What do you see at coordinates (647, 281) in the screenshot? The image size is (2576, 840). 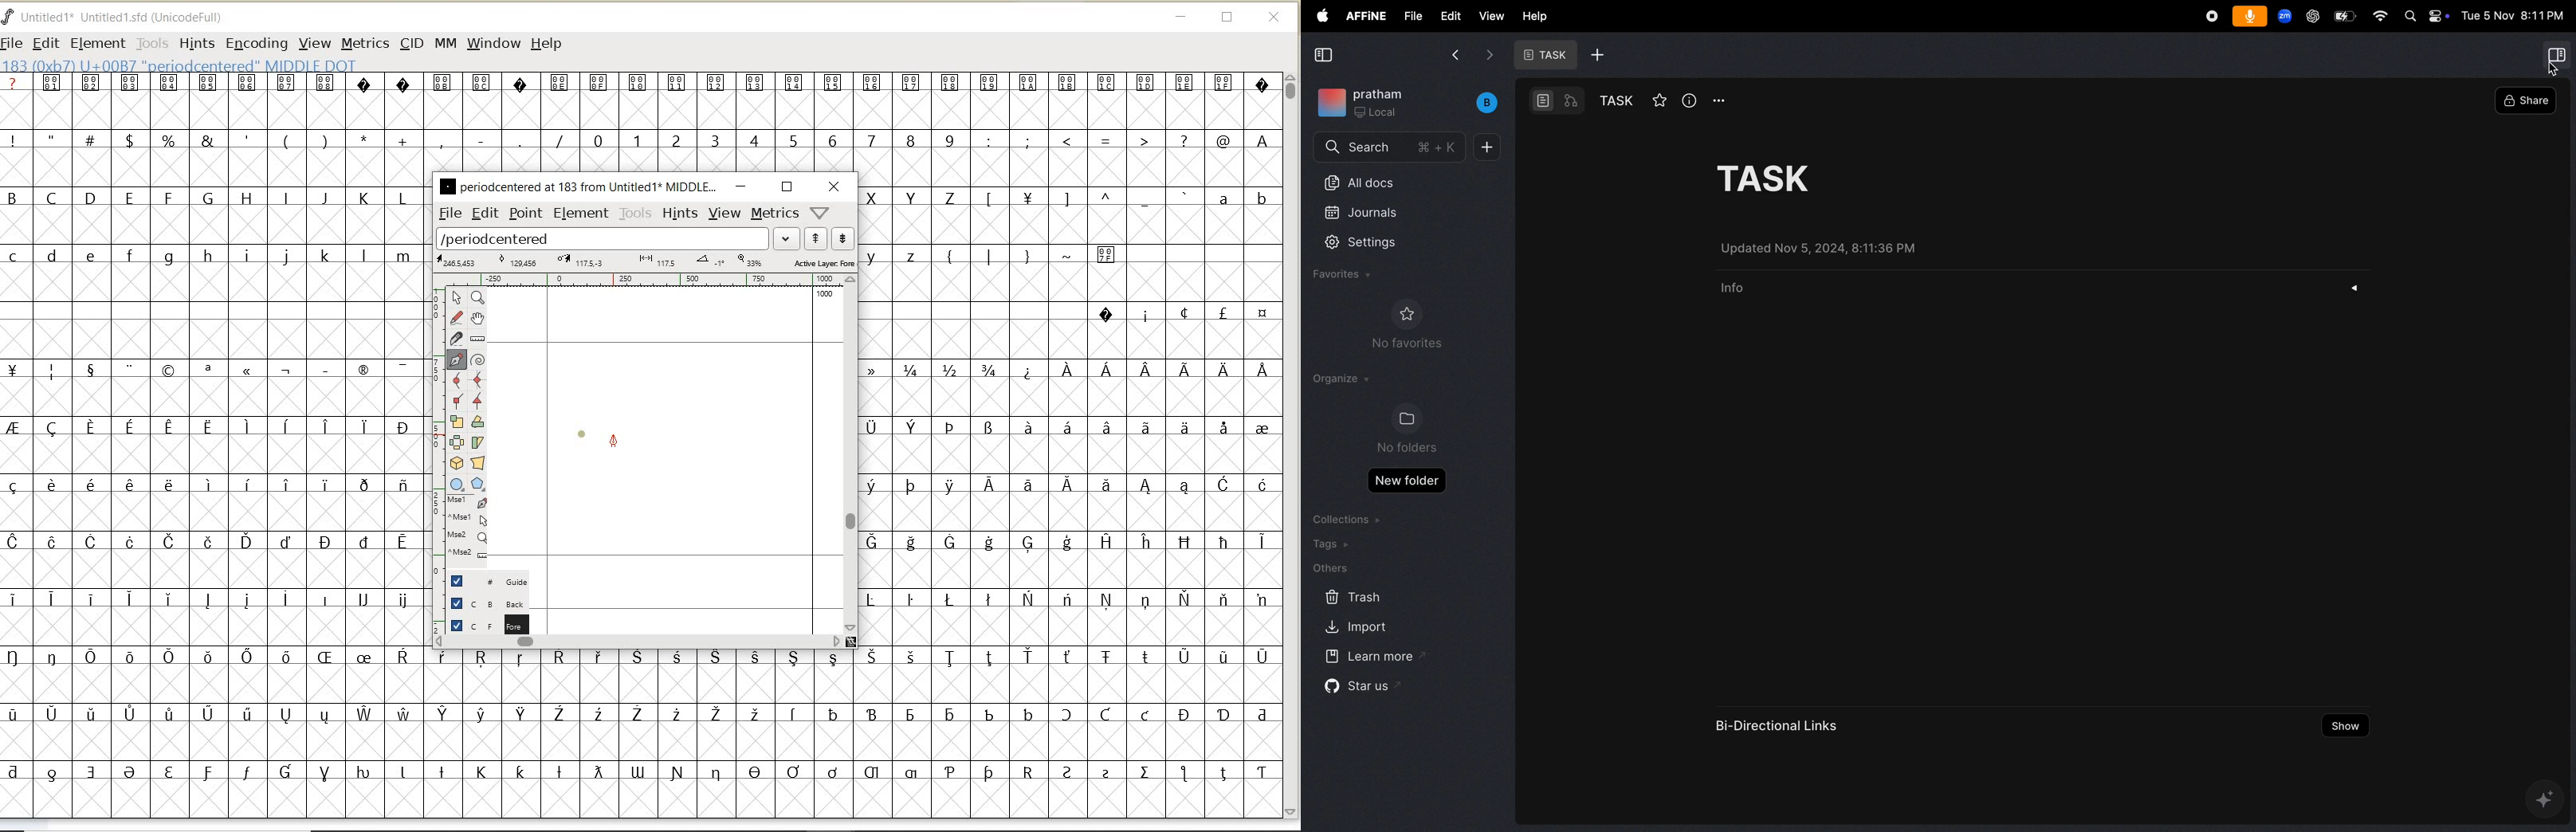 I see `ruler` at bounding box center [647, 281].